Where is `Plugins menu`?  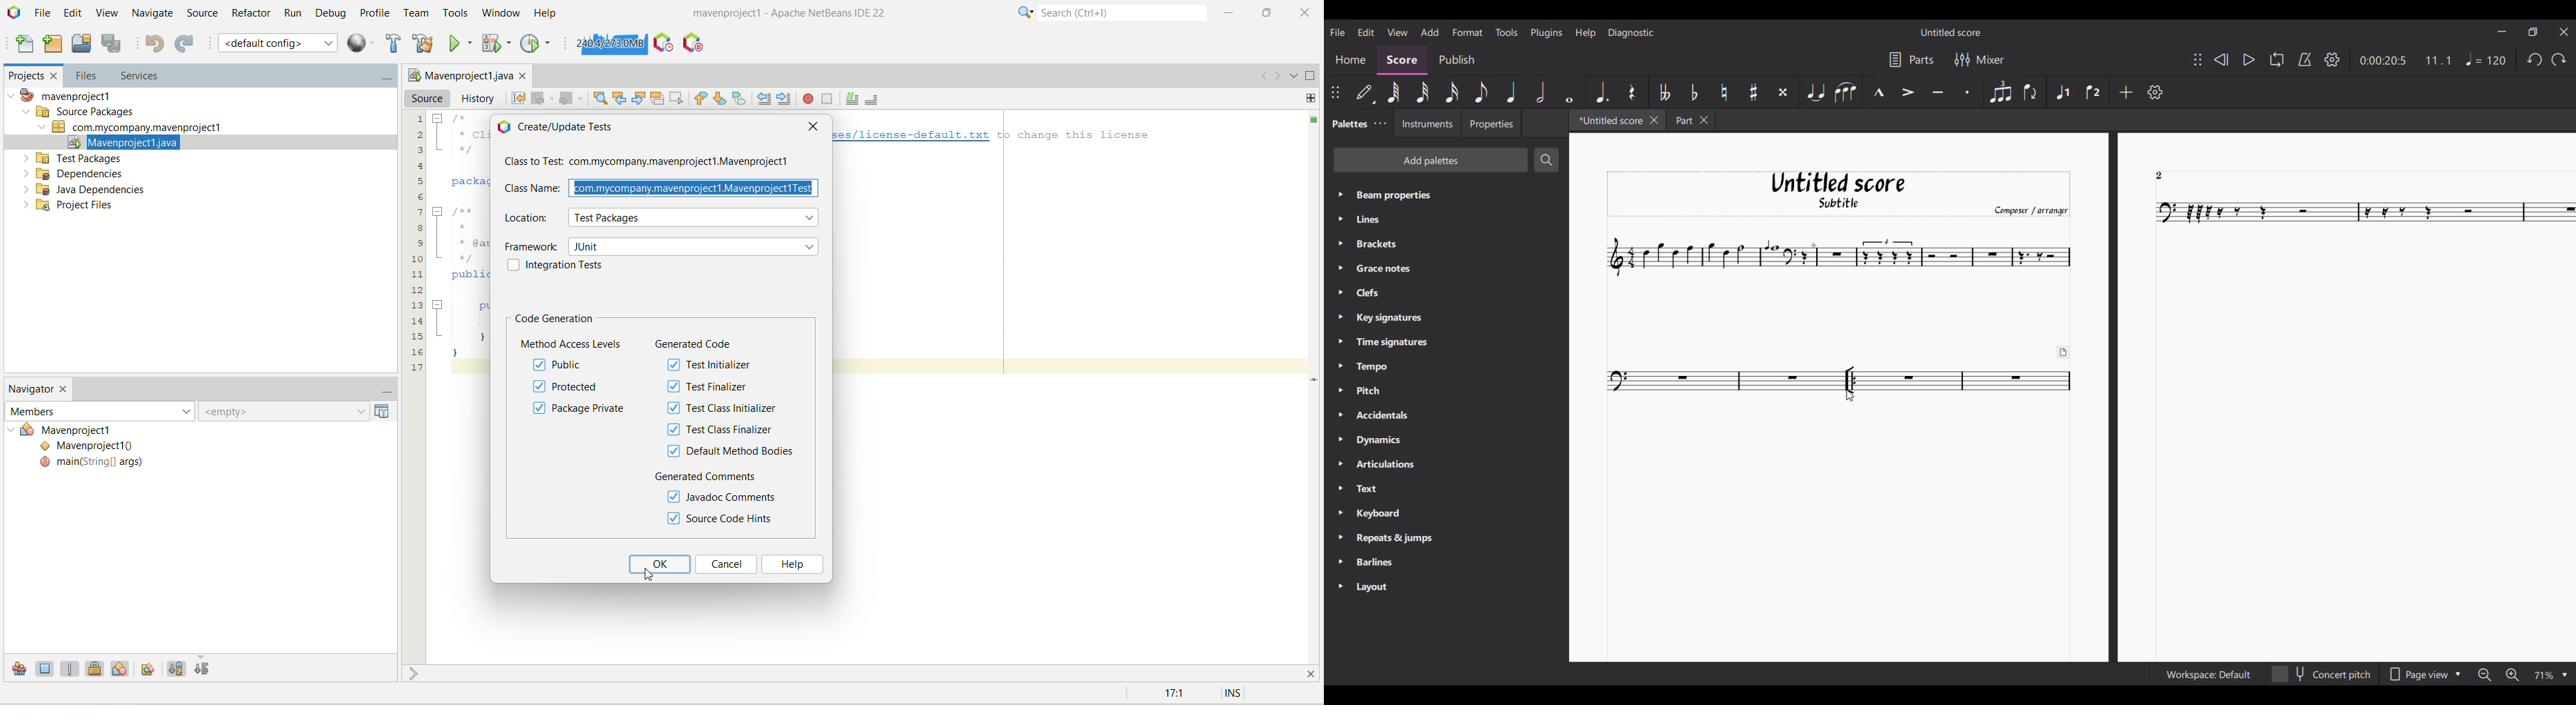 Plugins menu is located at coordinates (1546, 33).